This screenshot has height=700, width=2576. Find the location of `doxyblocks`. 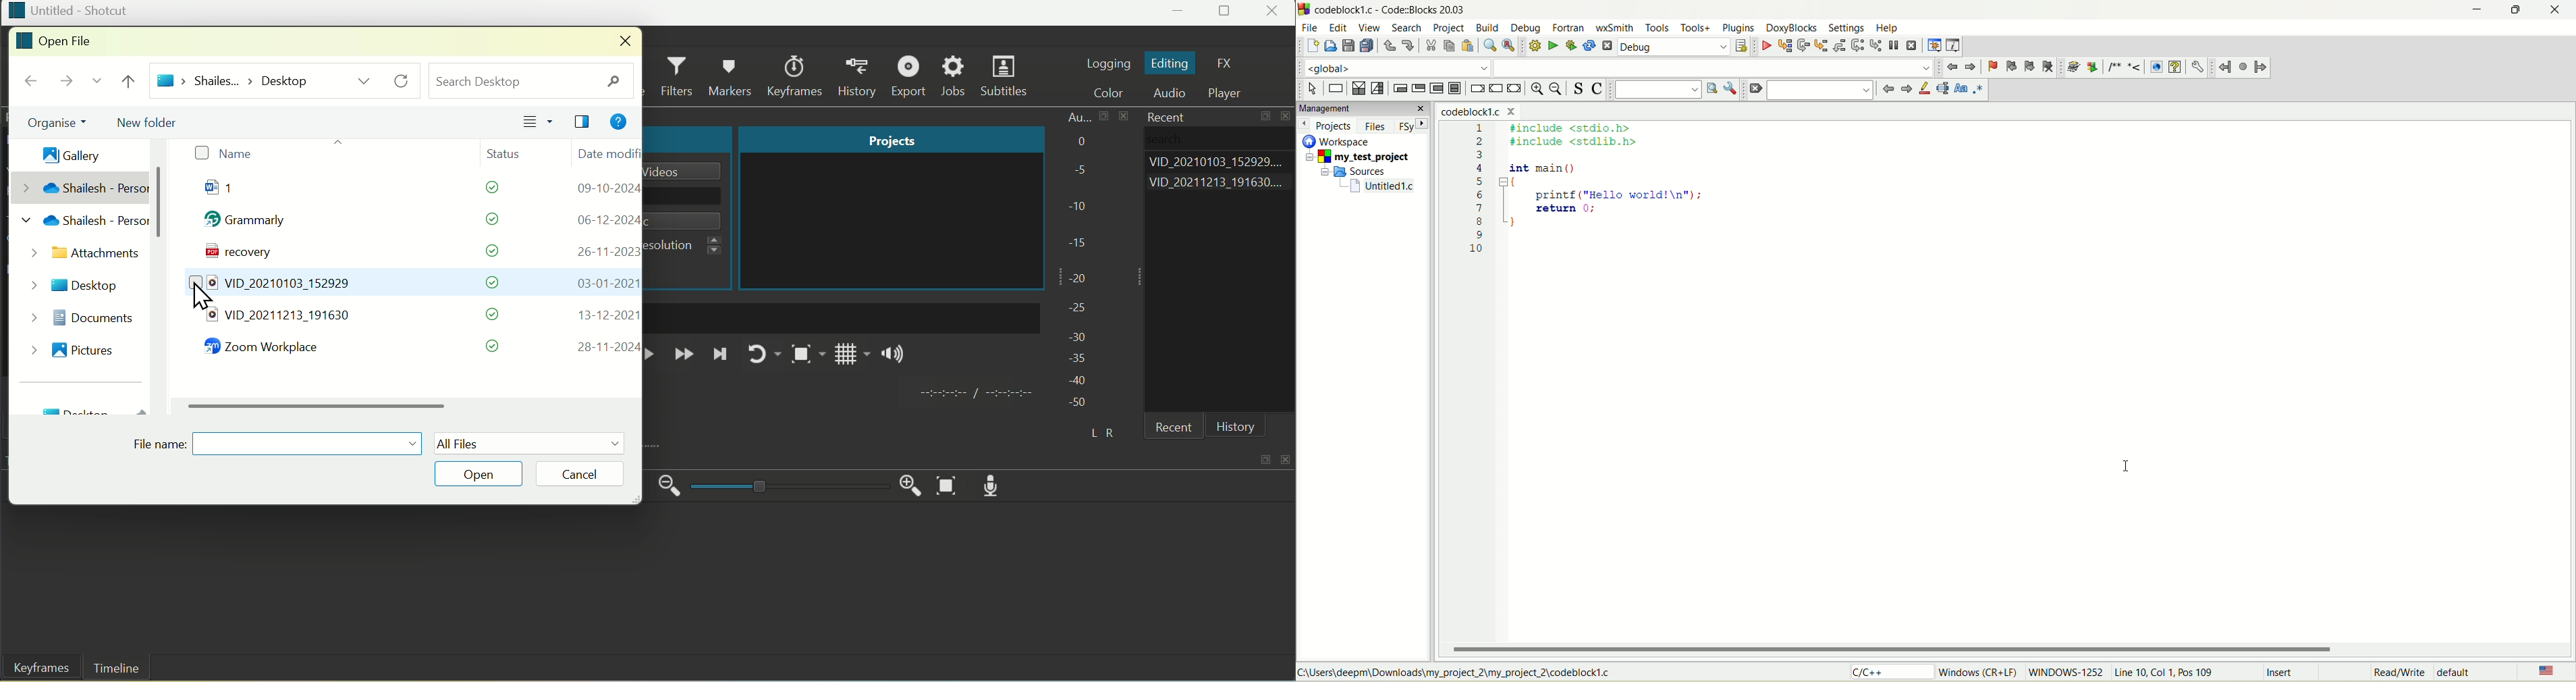

doxyblocks is located at coordinates (1792, 29).